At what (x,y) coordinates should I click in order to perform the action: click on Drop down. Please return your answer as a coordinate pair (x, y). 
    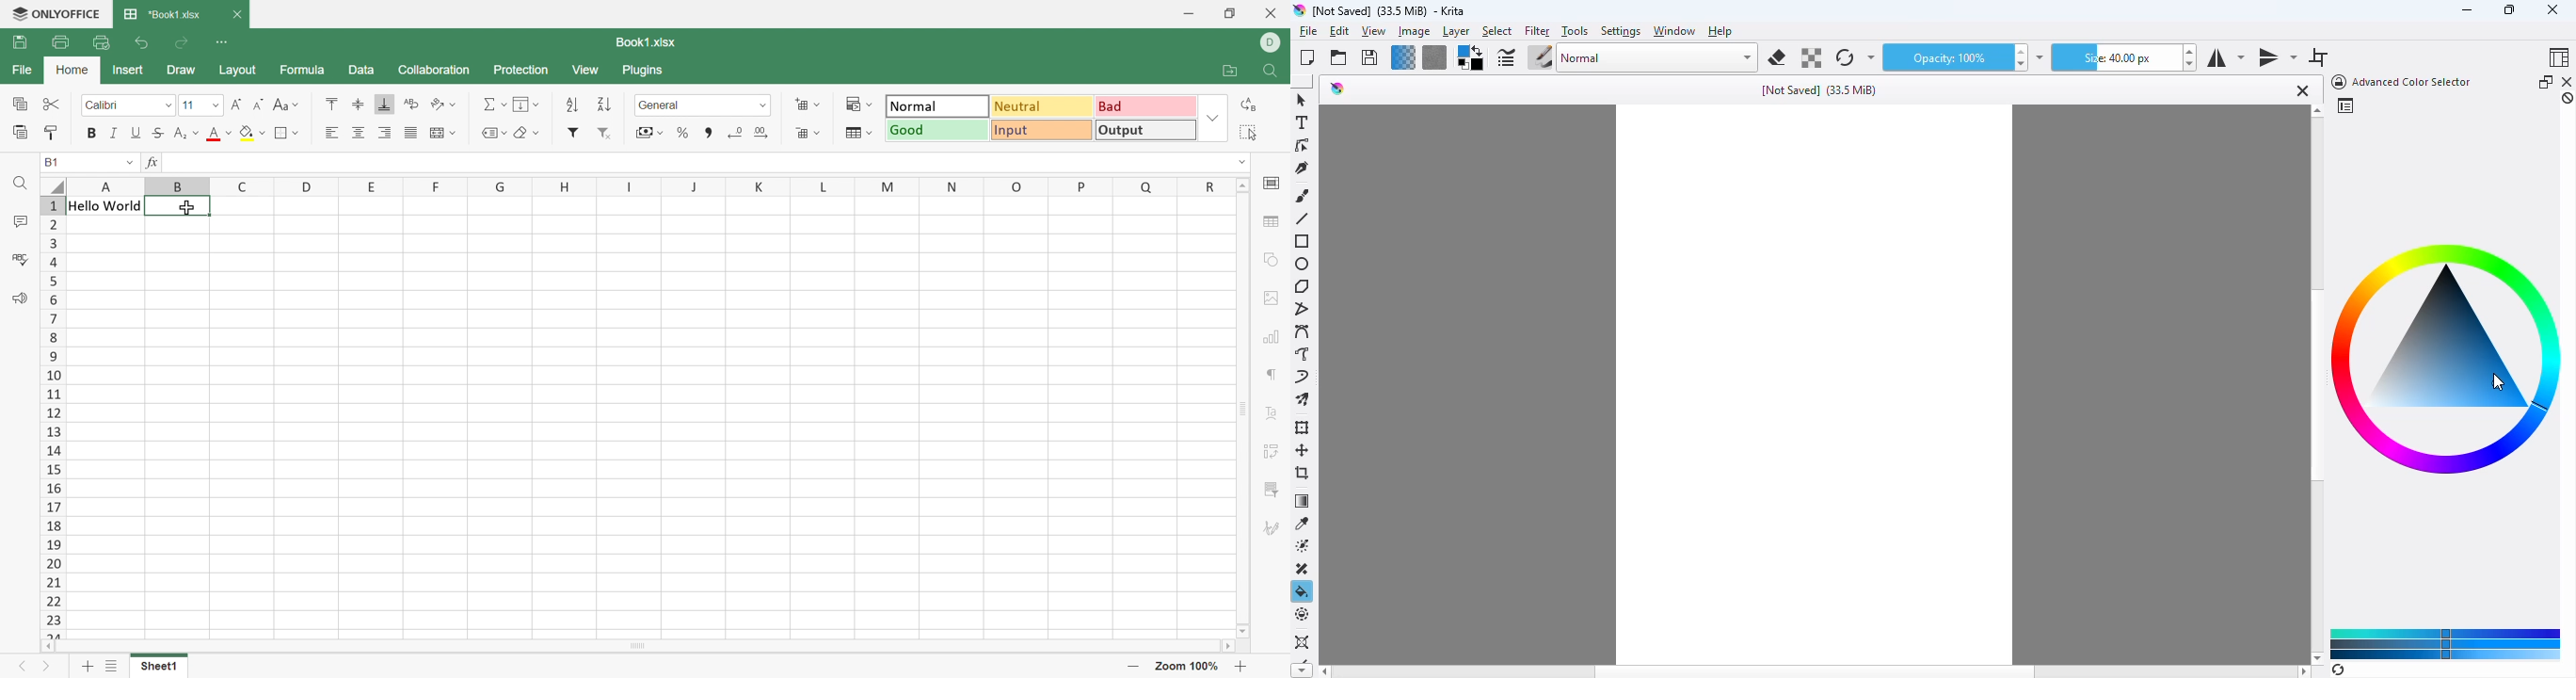
    Looking at the image, I should click on (1243, 163).